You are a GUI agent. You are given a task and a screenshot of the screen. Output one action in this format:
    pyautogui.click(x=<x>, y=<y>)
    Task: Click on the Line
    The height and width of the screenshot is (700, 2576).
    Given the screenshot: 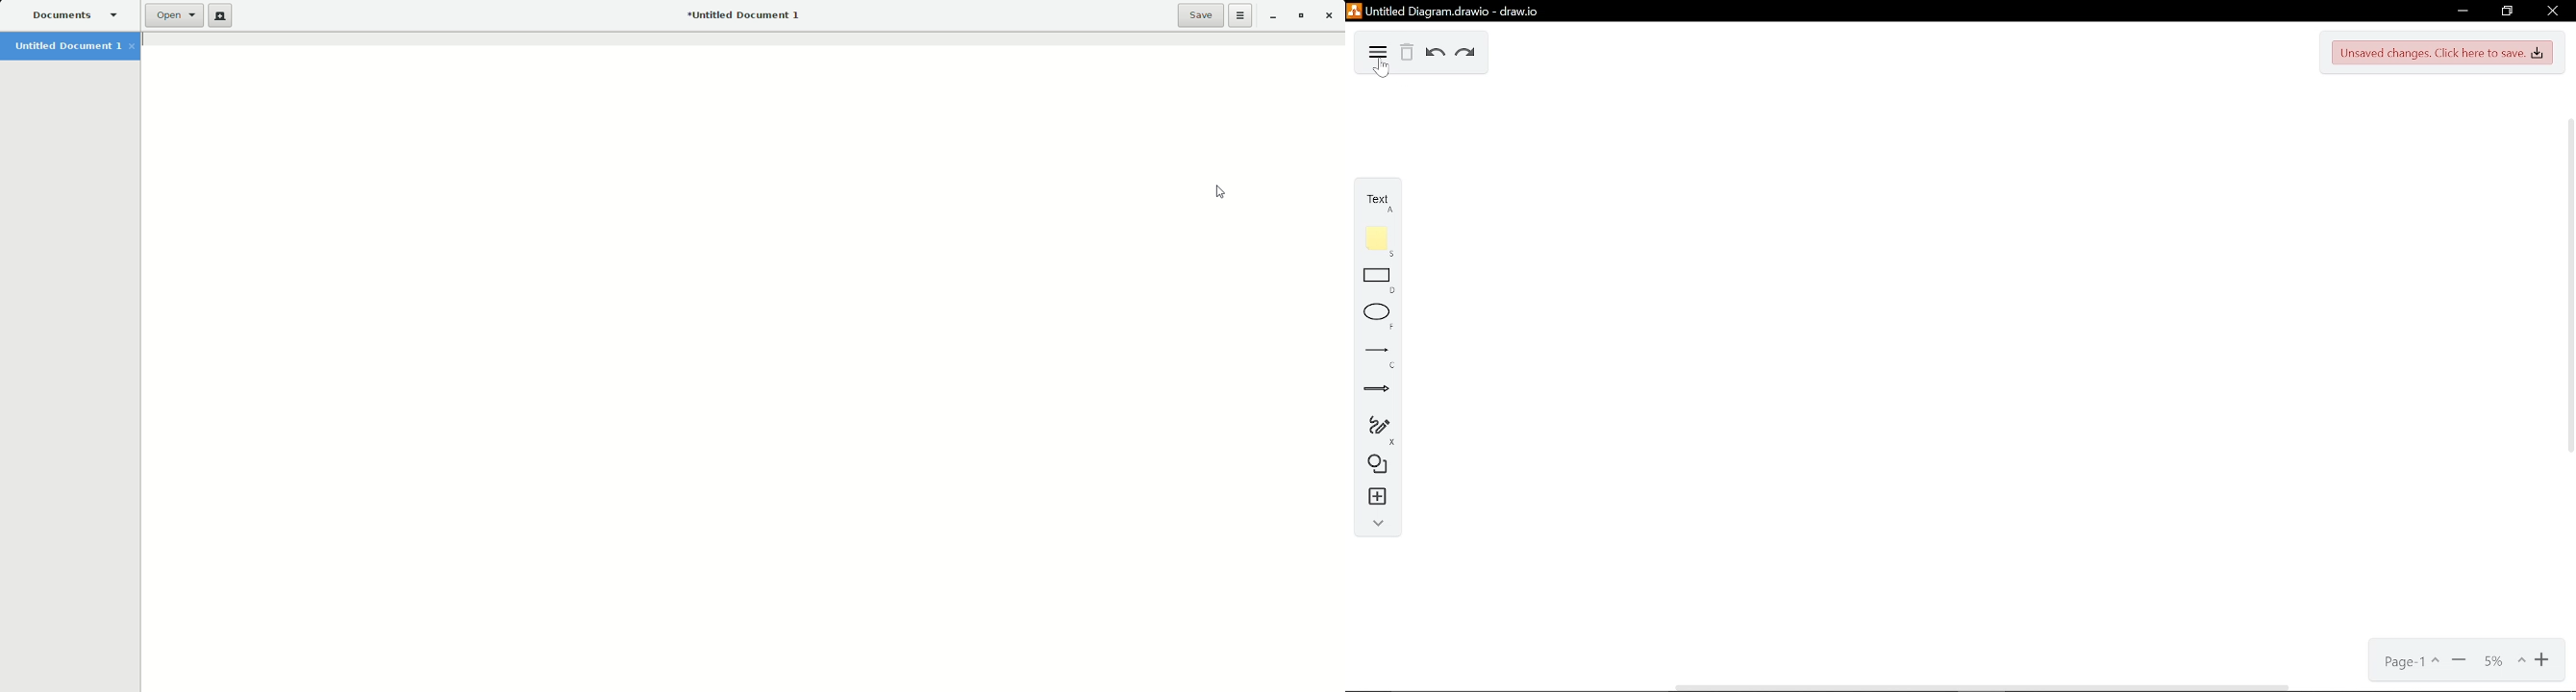 What is the action you would take?
    pyautogui.click(x=1373, y=352)
    